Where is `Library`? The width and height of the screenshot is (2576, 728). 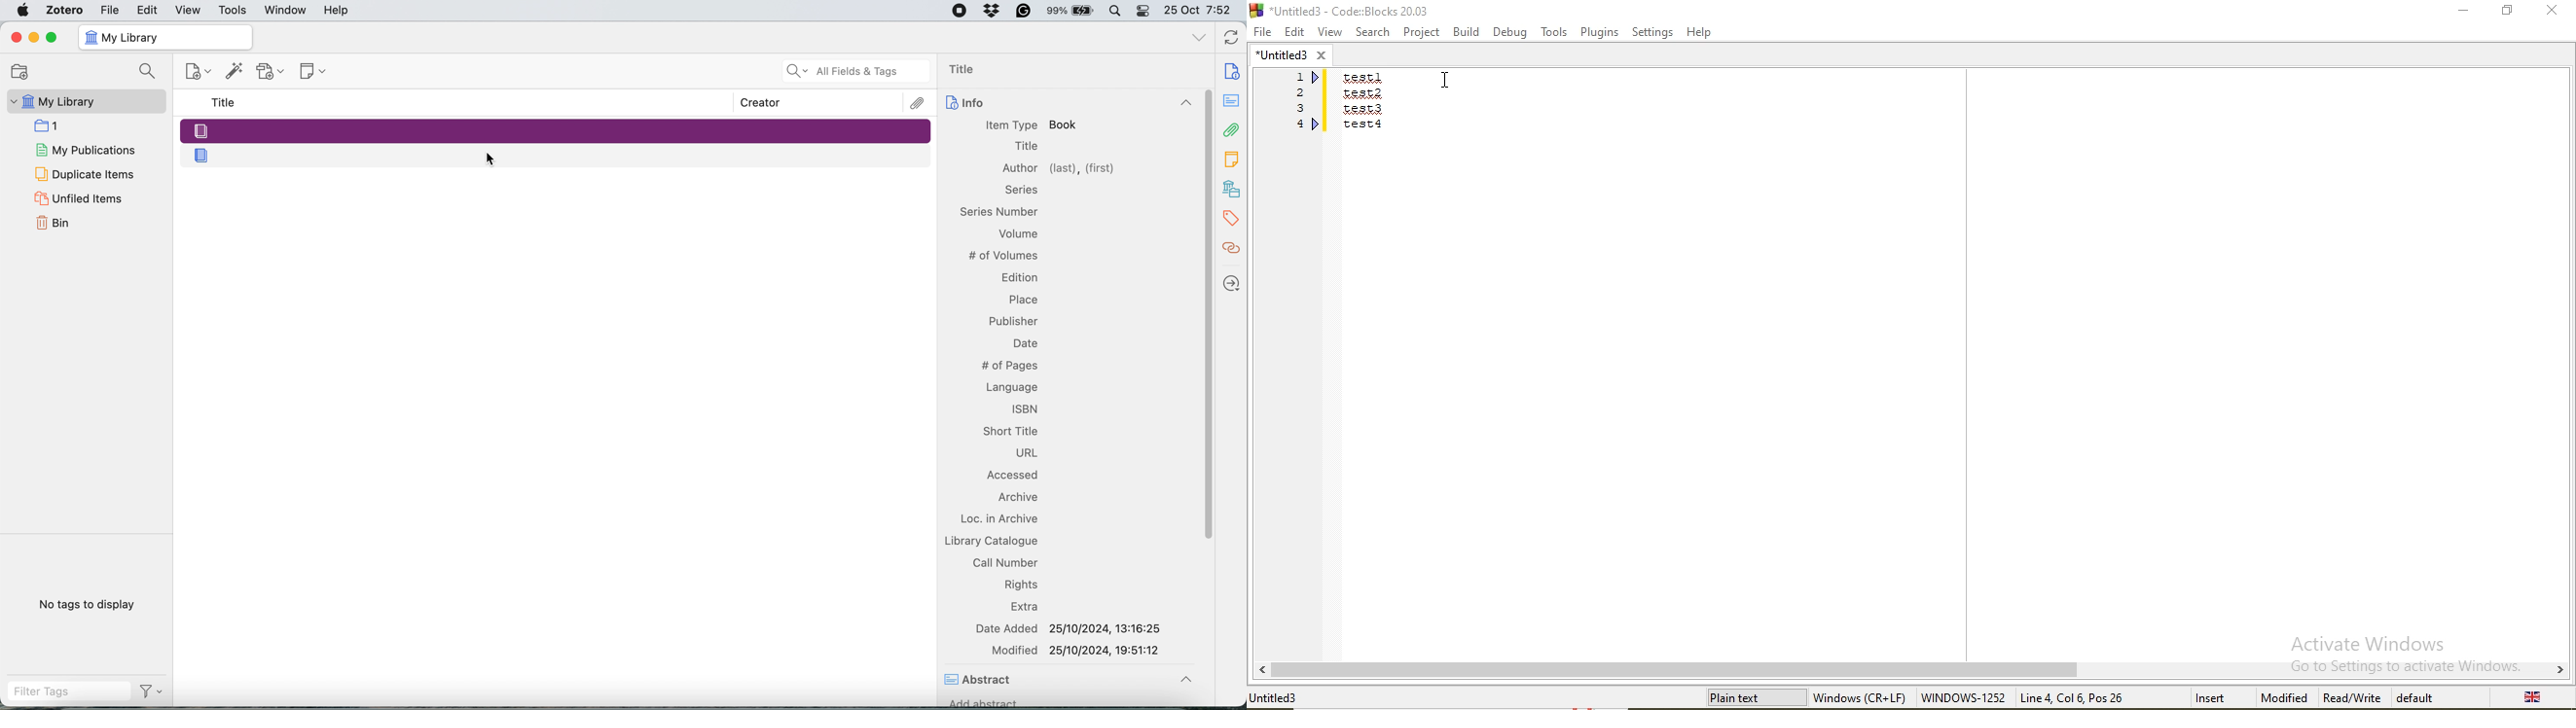 Library is located at coordinates (1234, 189).